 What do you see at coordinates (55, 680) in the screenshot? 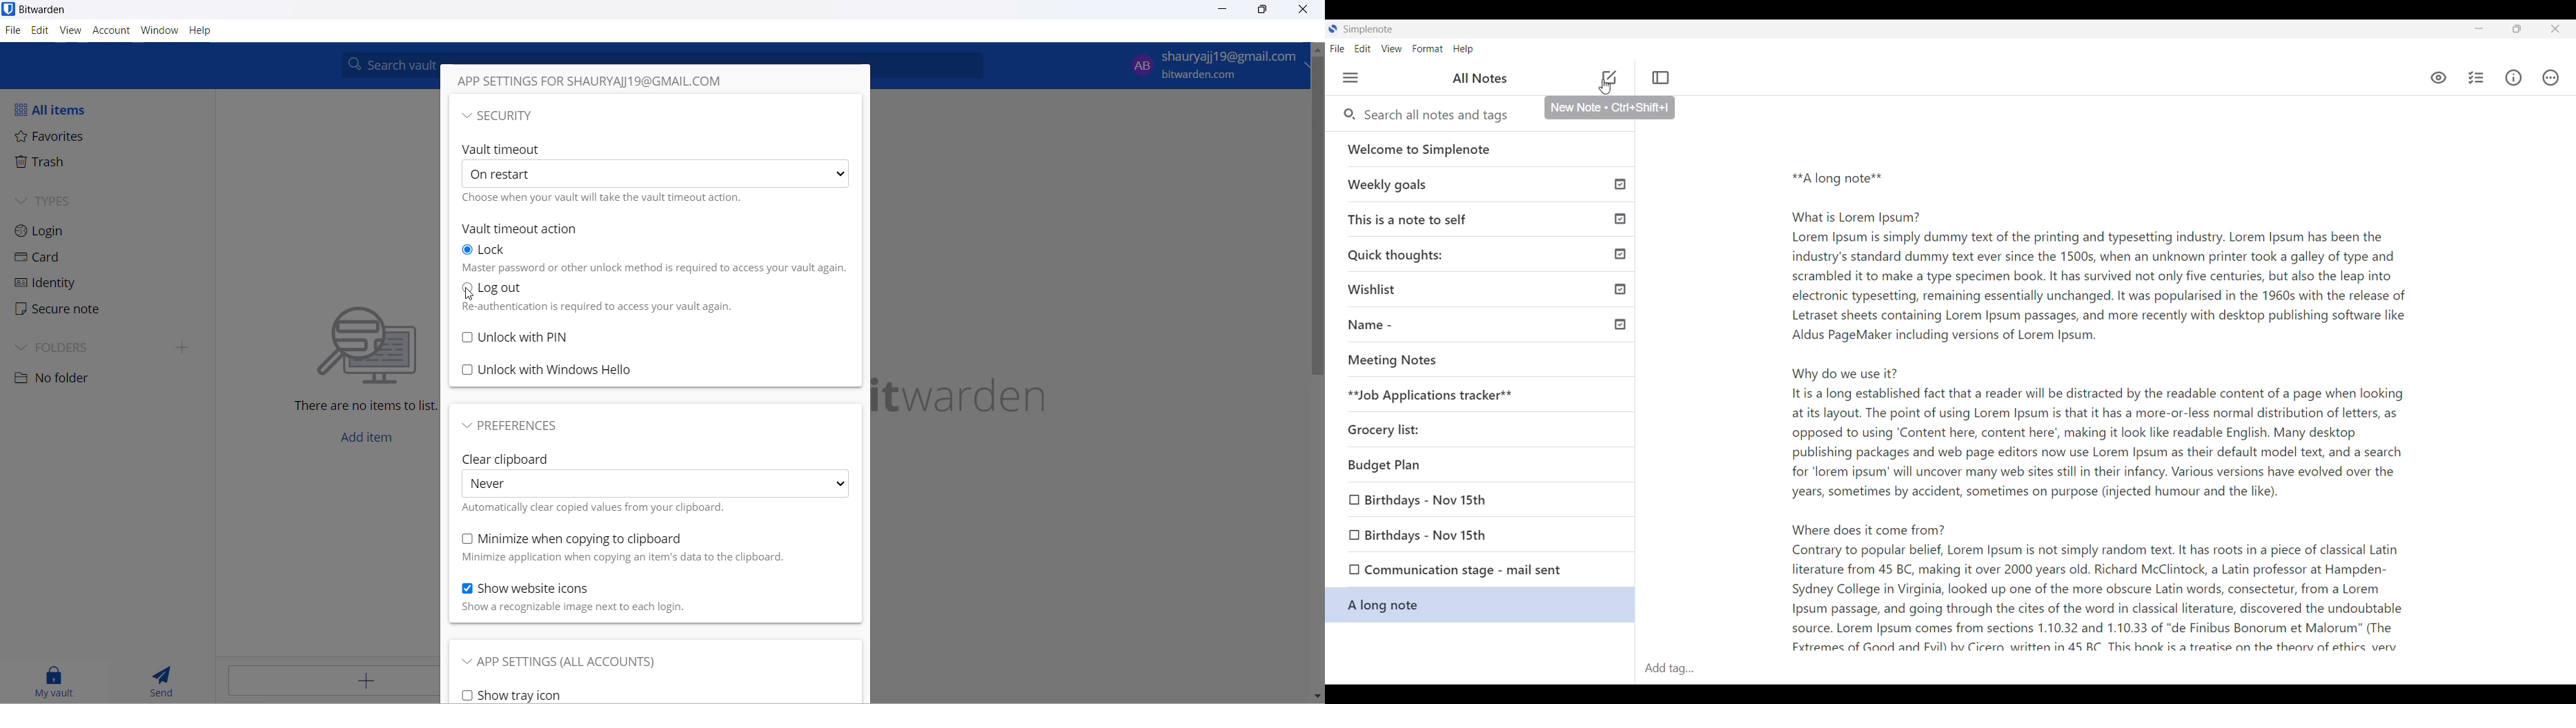
I see `my vault` at bounding box center [55, 680].